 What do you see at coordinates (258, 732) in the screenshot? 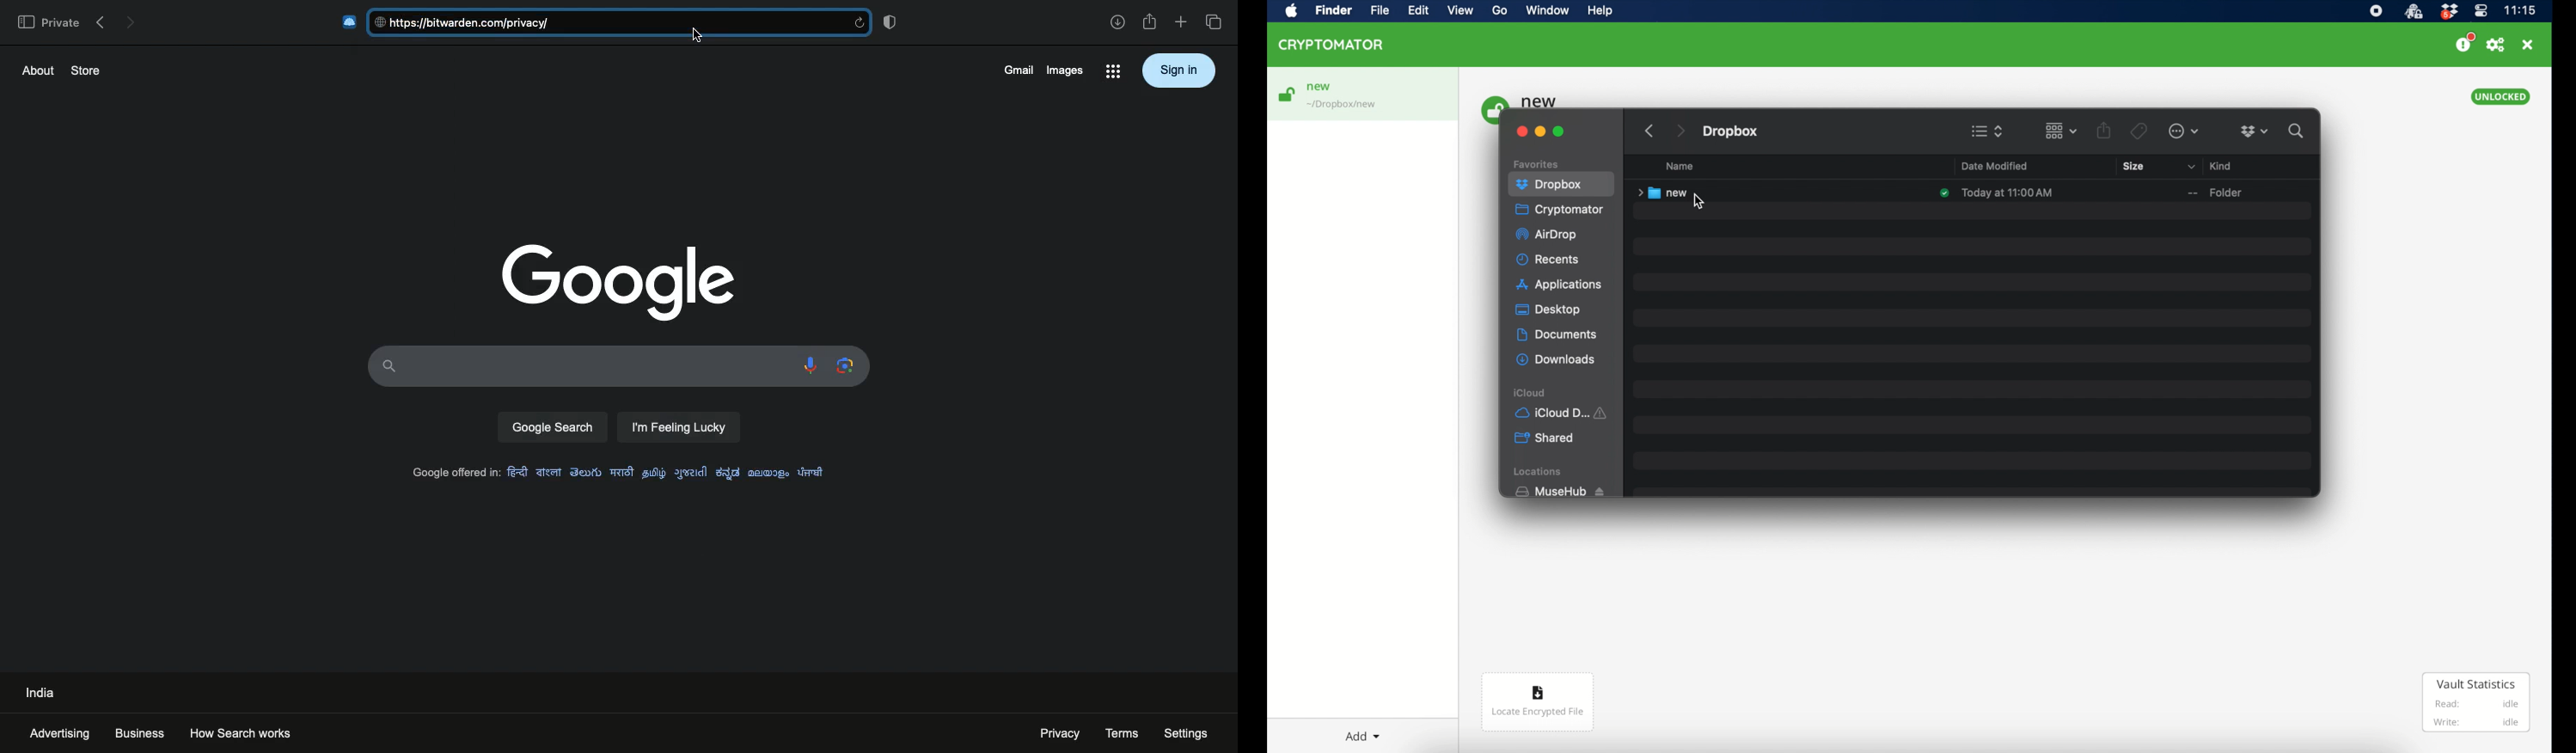
I see `how search works` at bounding box center [258, 732].